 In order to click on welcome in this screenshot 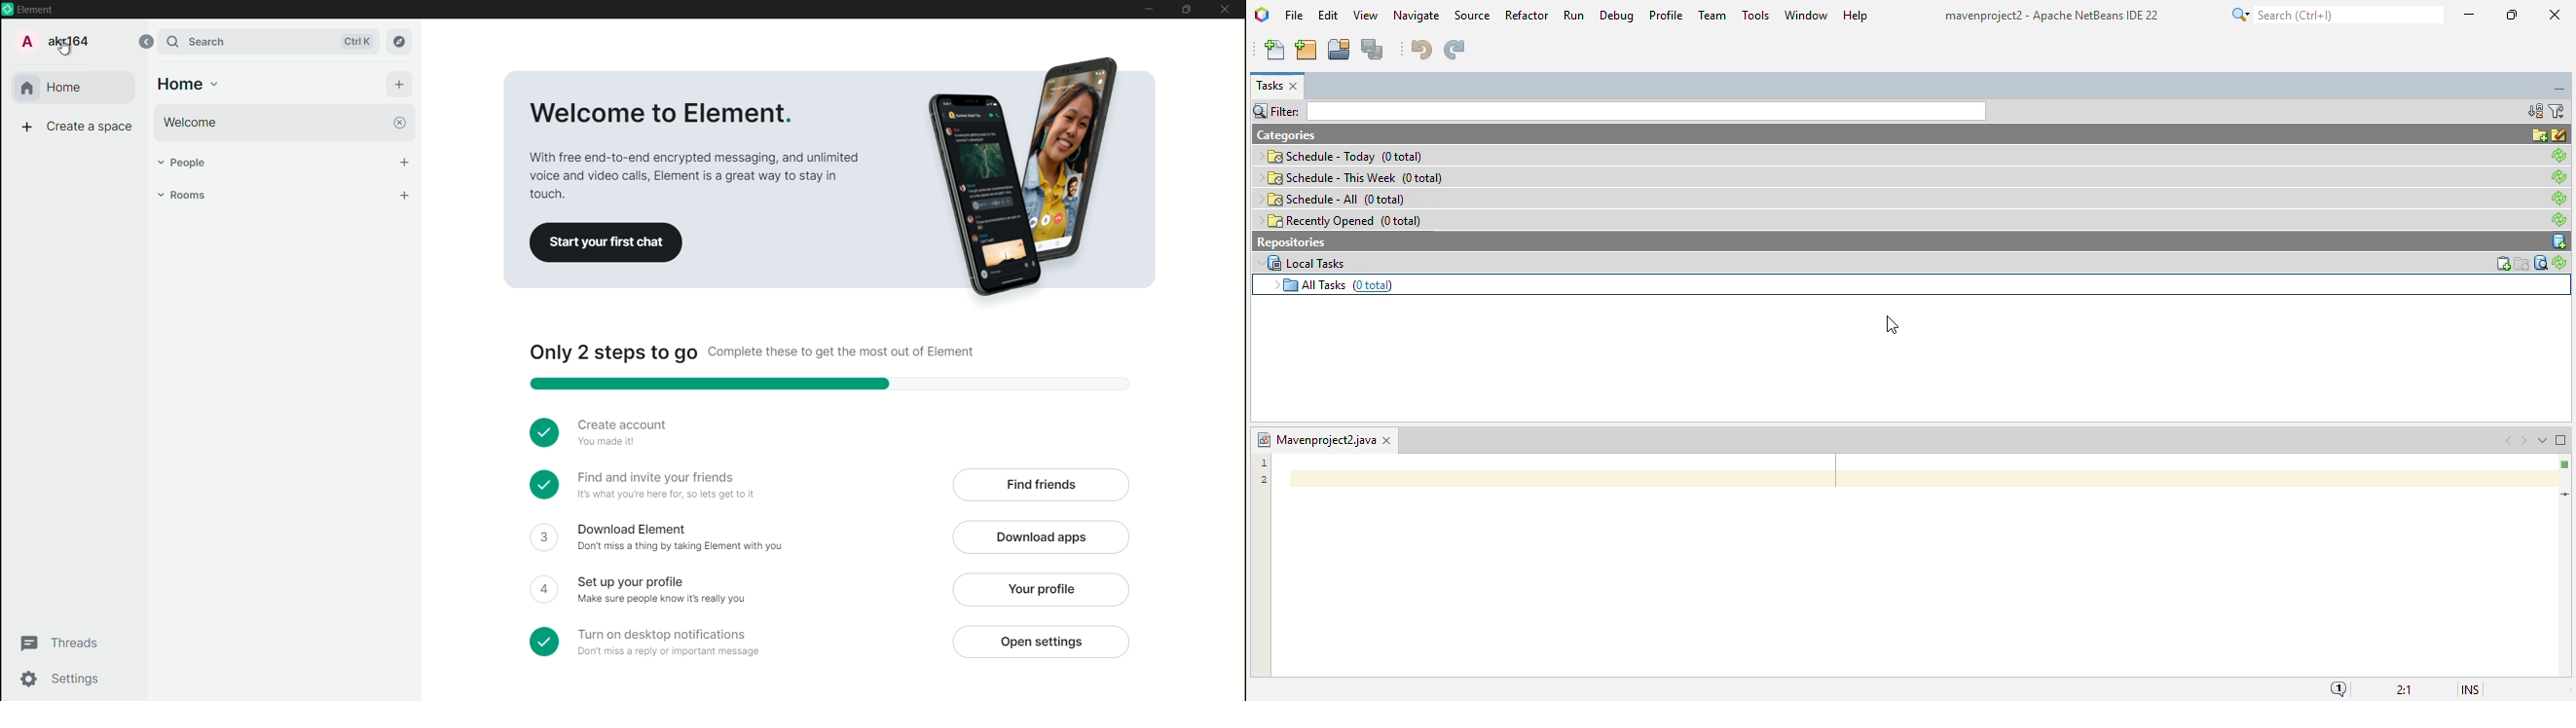, I will do `click(265, 123)`.